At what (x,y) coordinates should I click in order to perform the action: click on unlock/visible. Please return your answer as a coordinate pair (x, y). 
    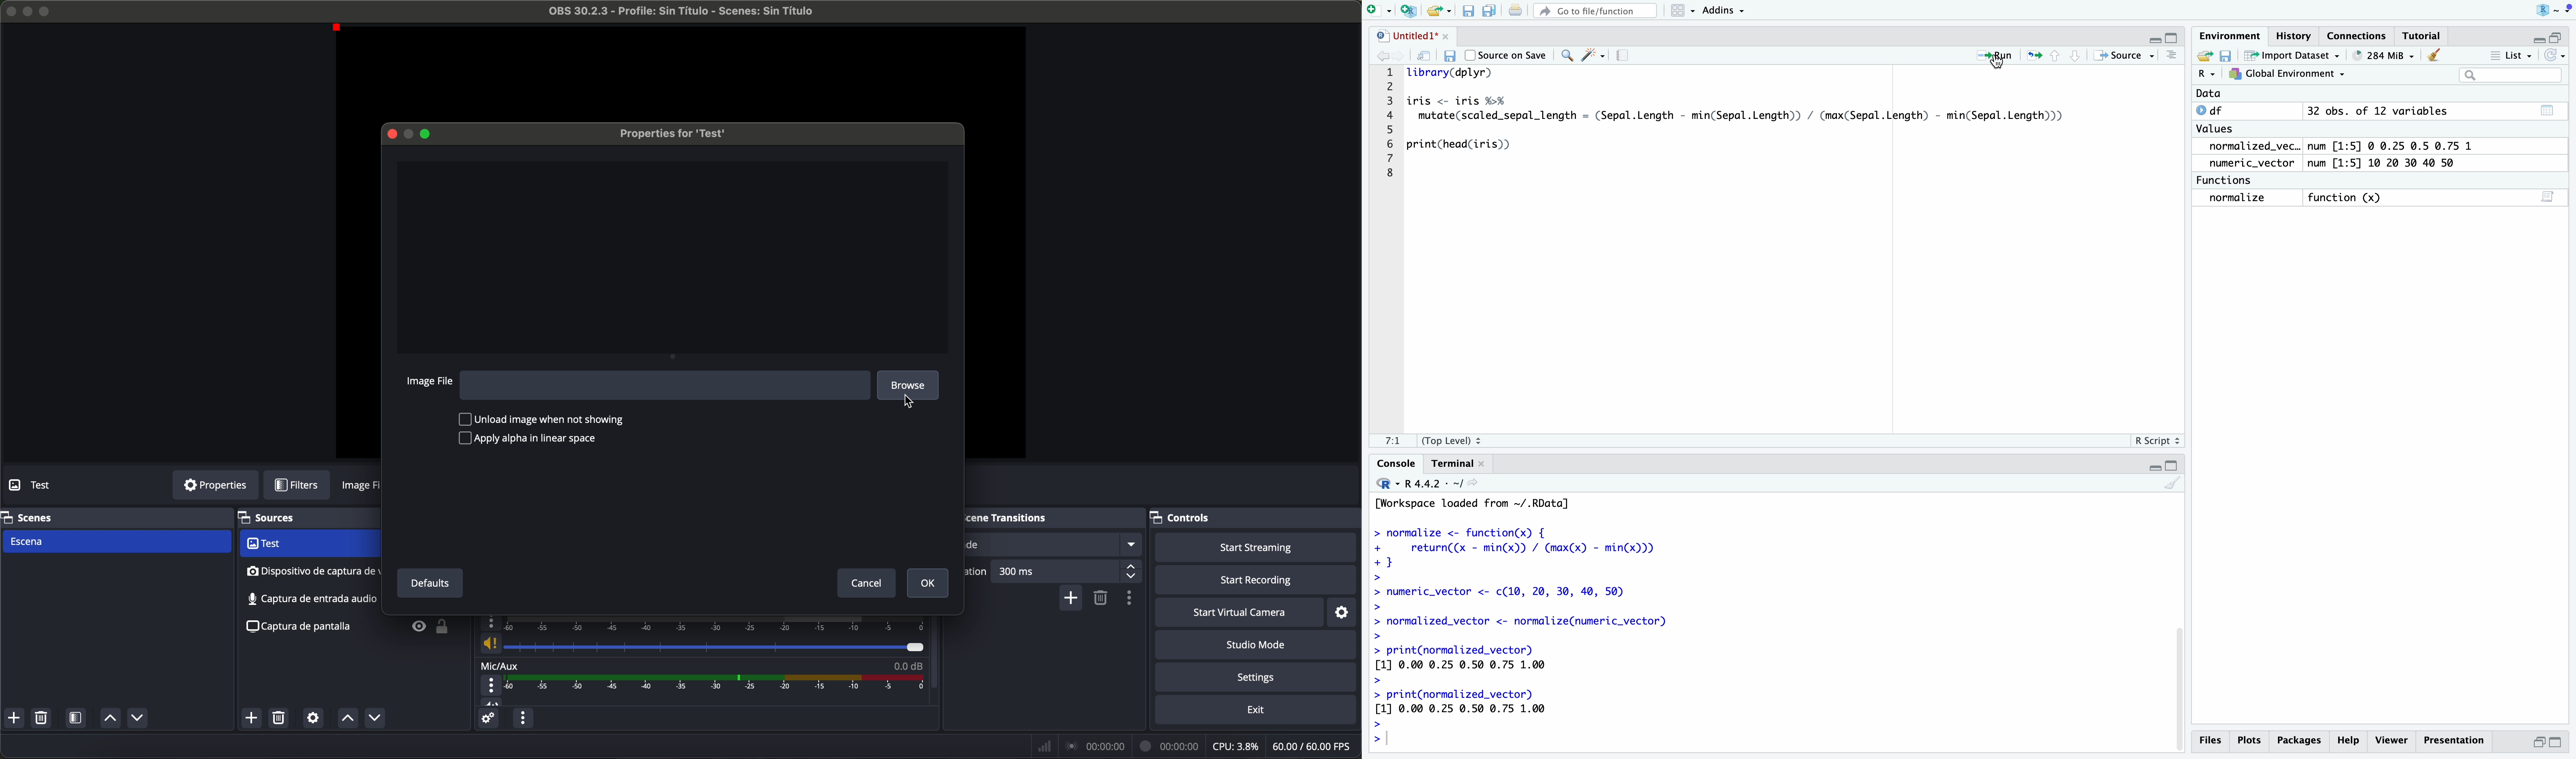
    Looking at the image, I should click on (426, 628).